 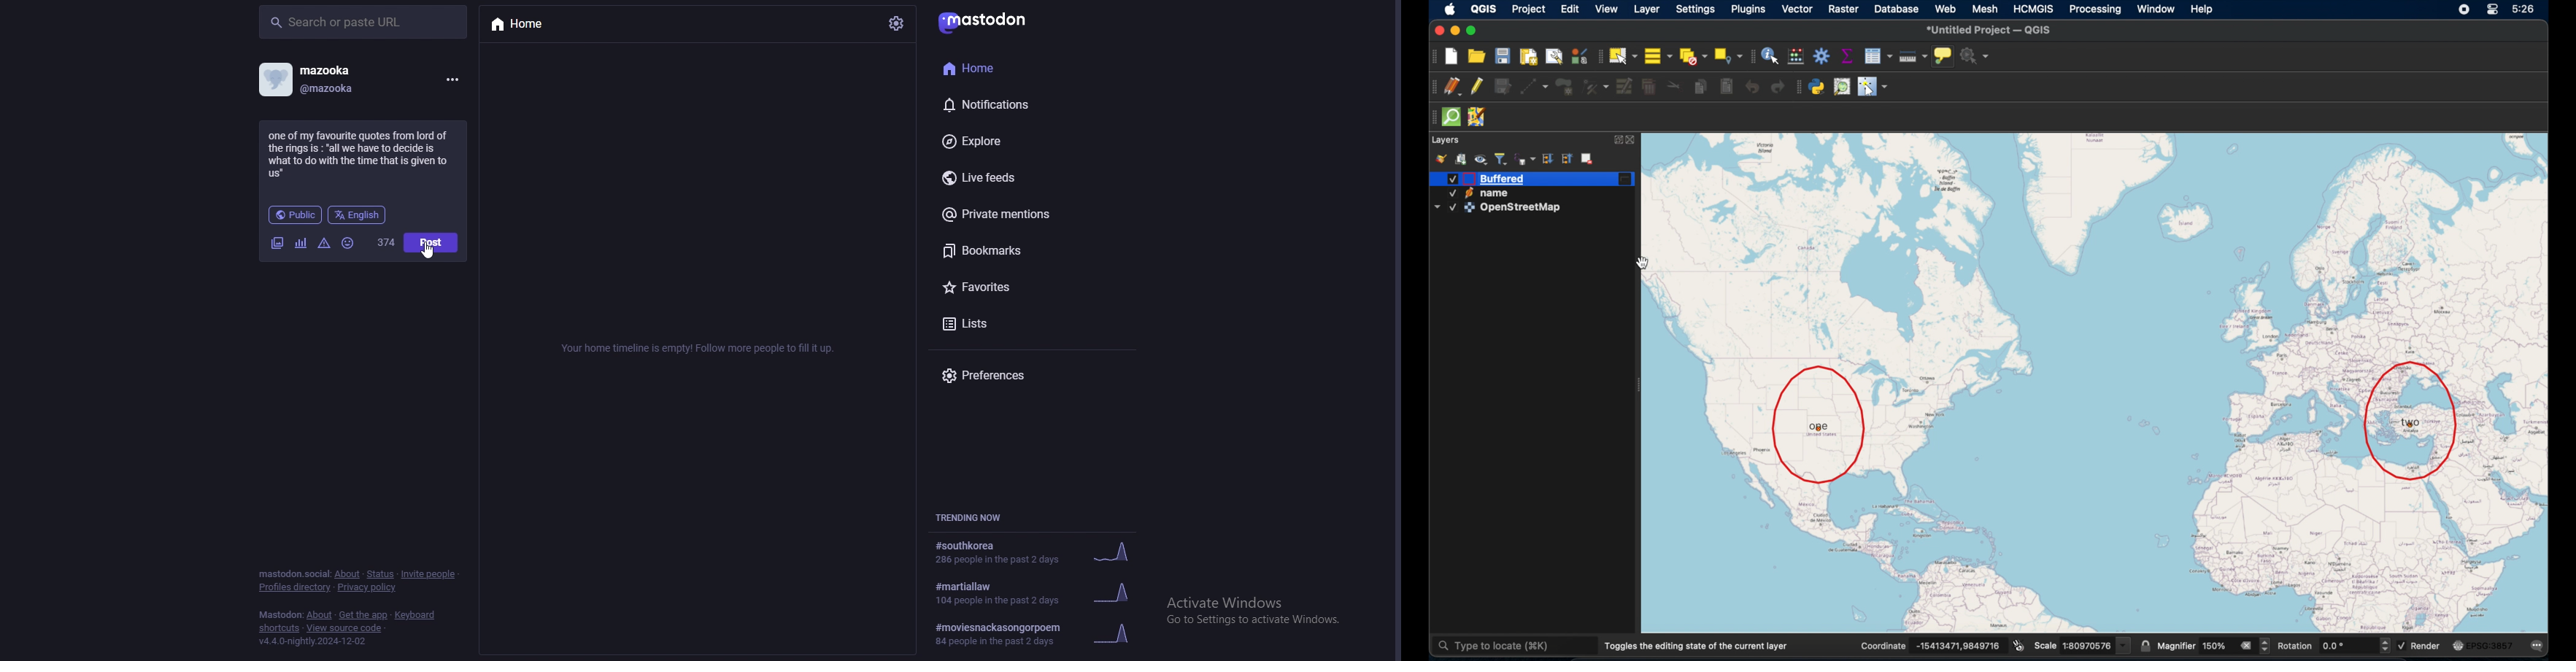 I want to click on preference, so click(x=995, y=376).